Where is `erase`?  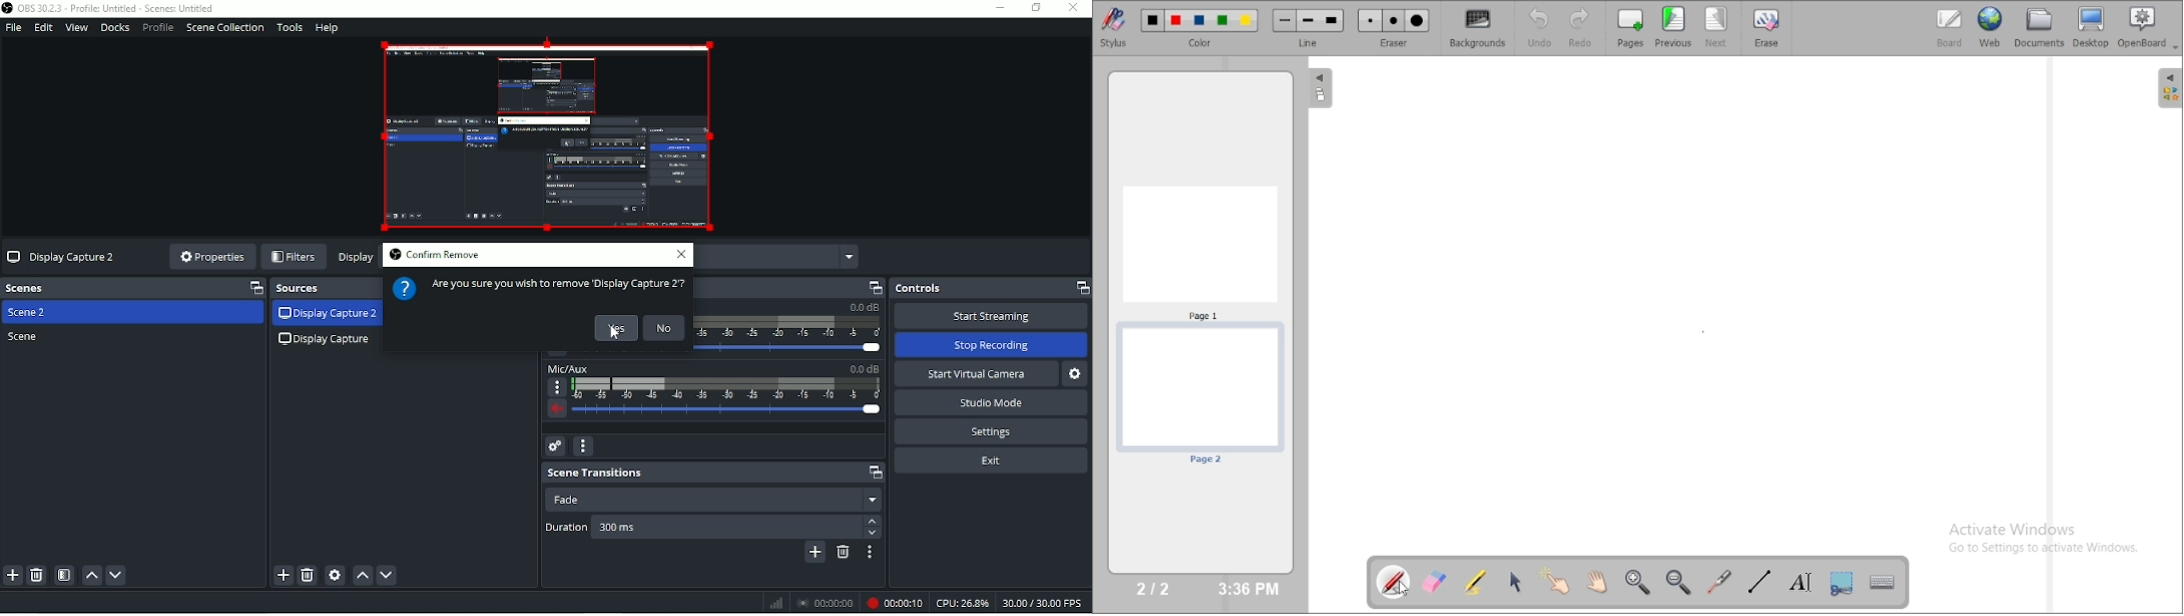
erase is located at coordinates (1766, 27).